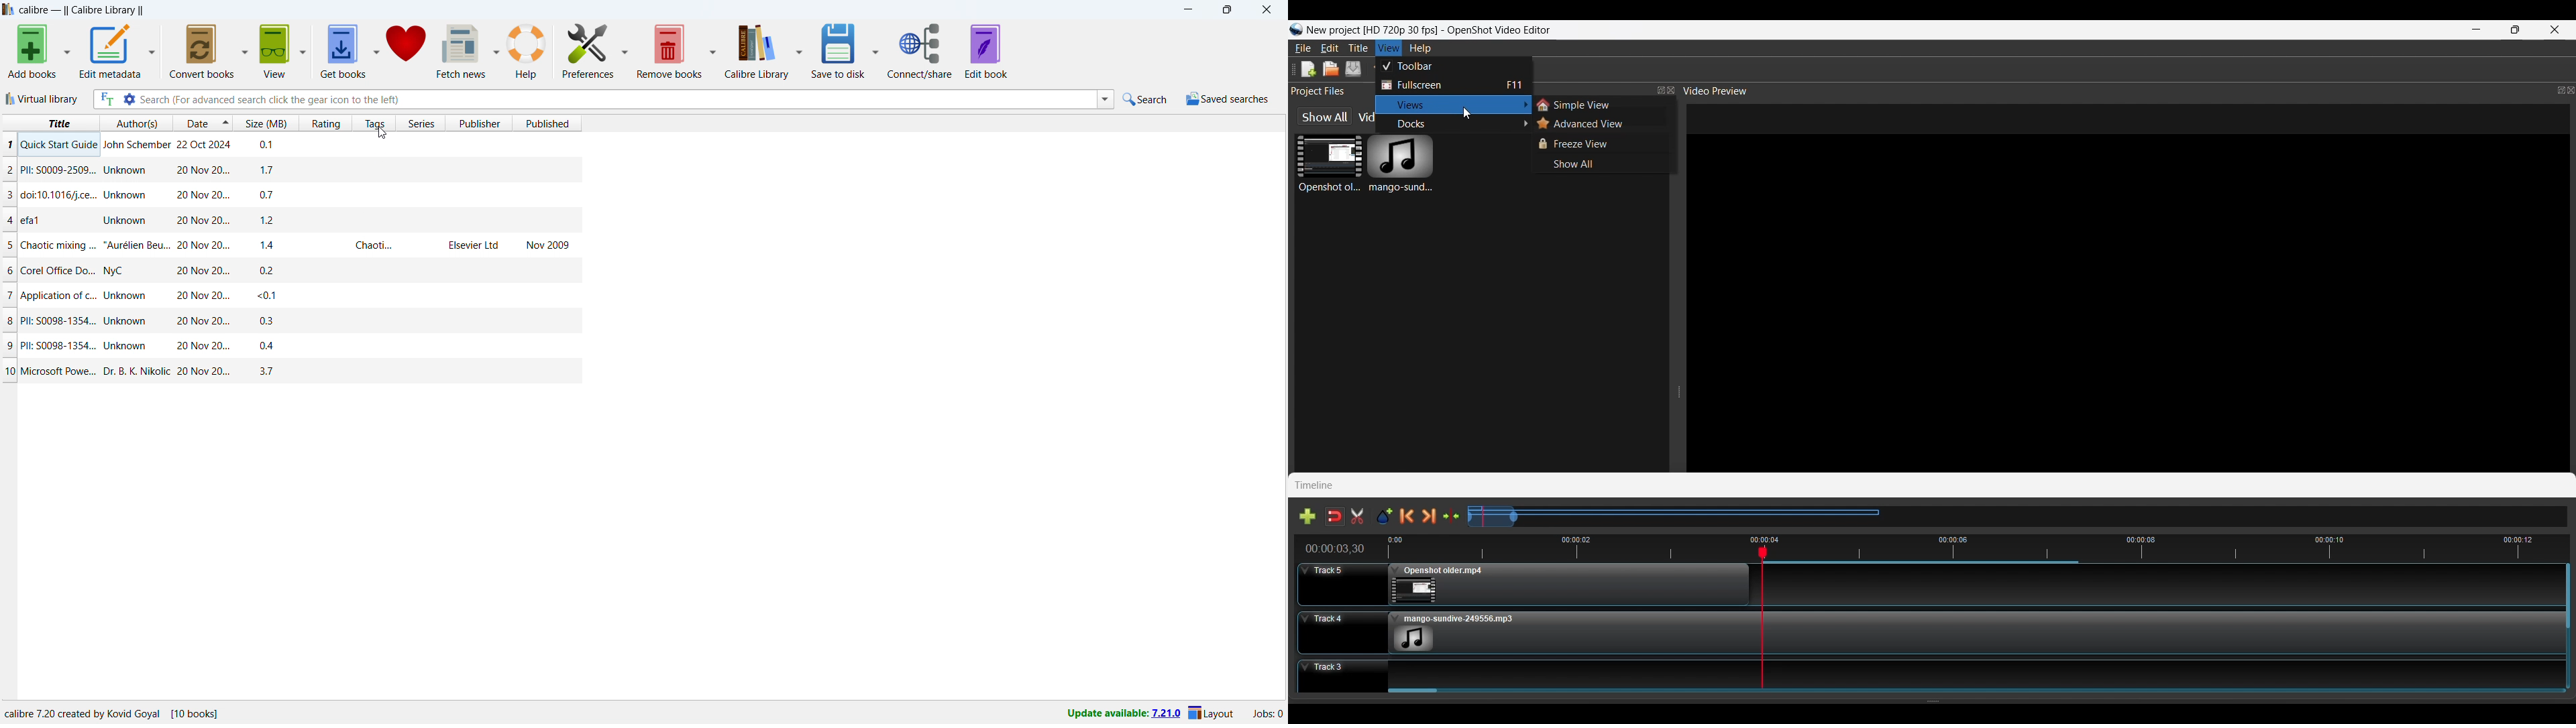 Image resolution: width=2576 pixels, height=728 pixels. Describe the element at coordinates (268, 123) in the screenshot. I see `sort by size` at that location.